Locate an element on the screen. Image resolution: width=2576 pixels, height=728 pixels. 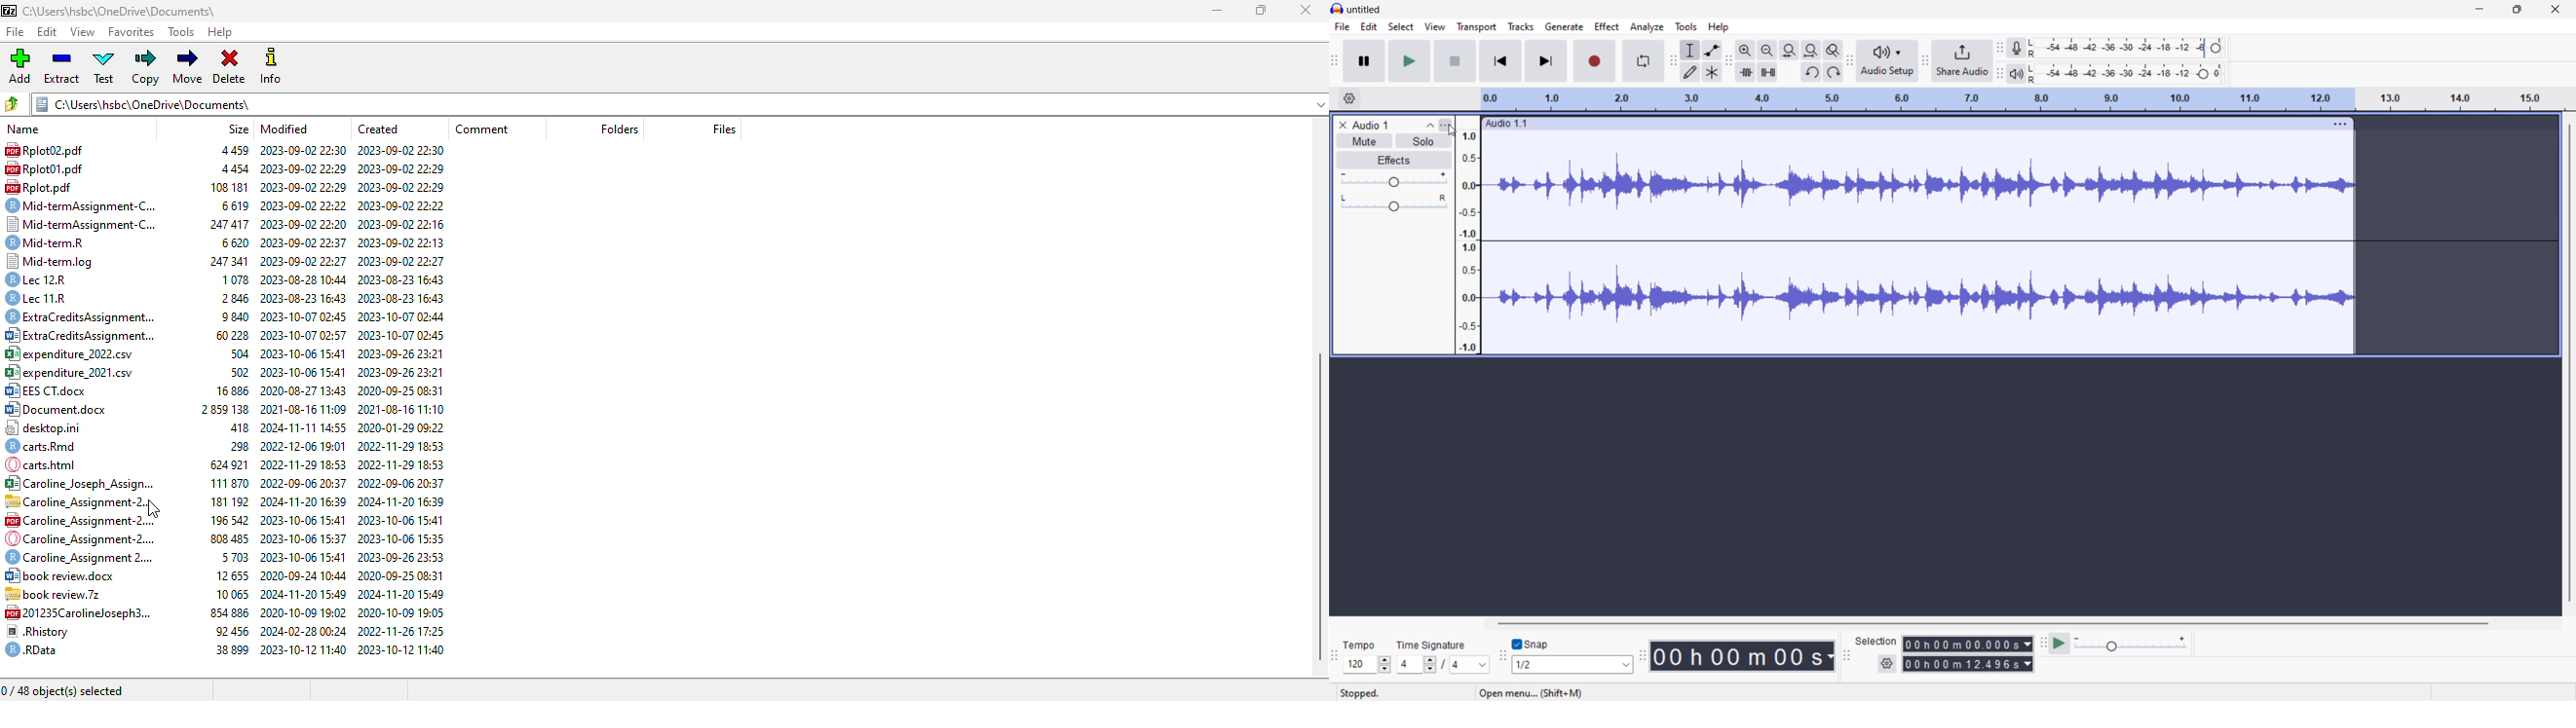
recording meter toolbar is located at coordinates (2000, 47).